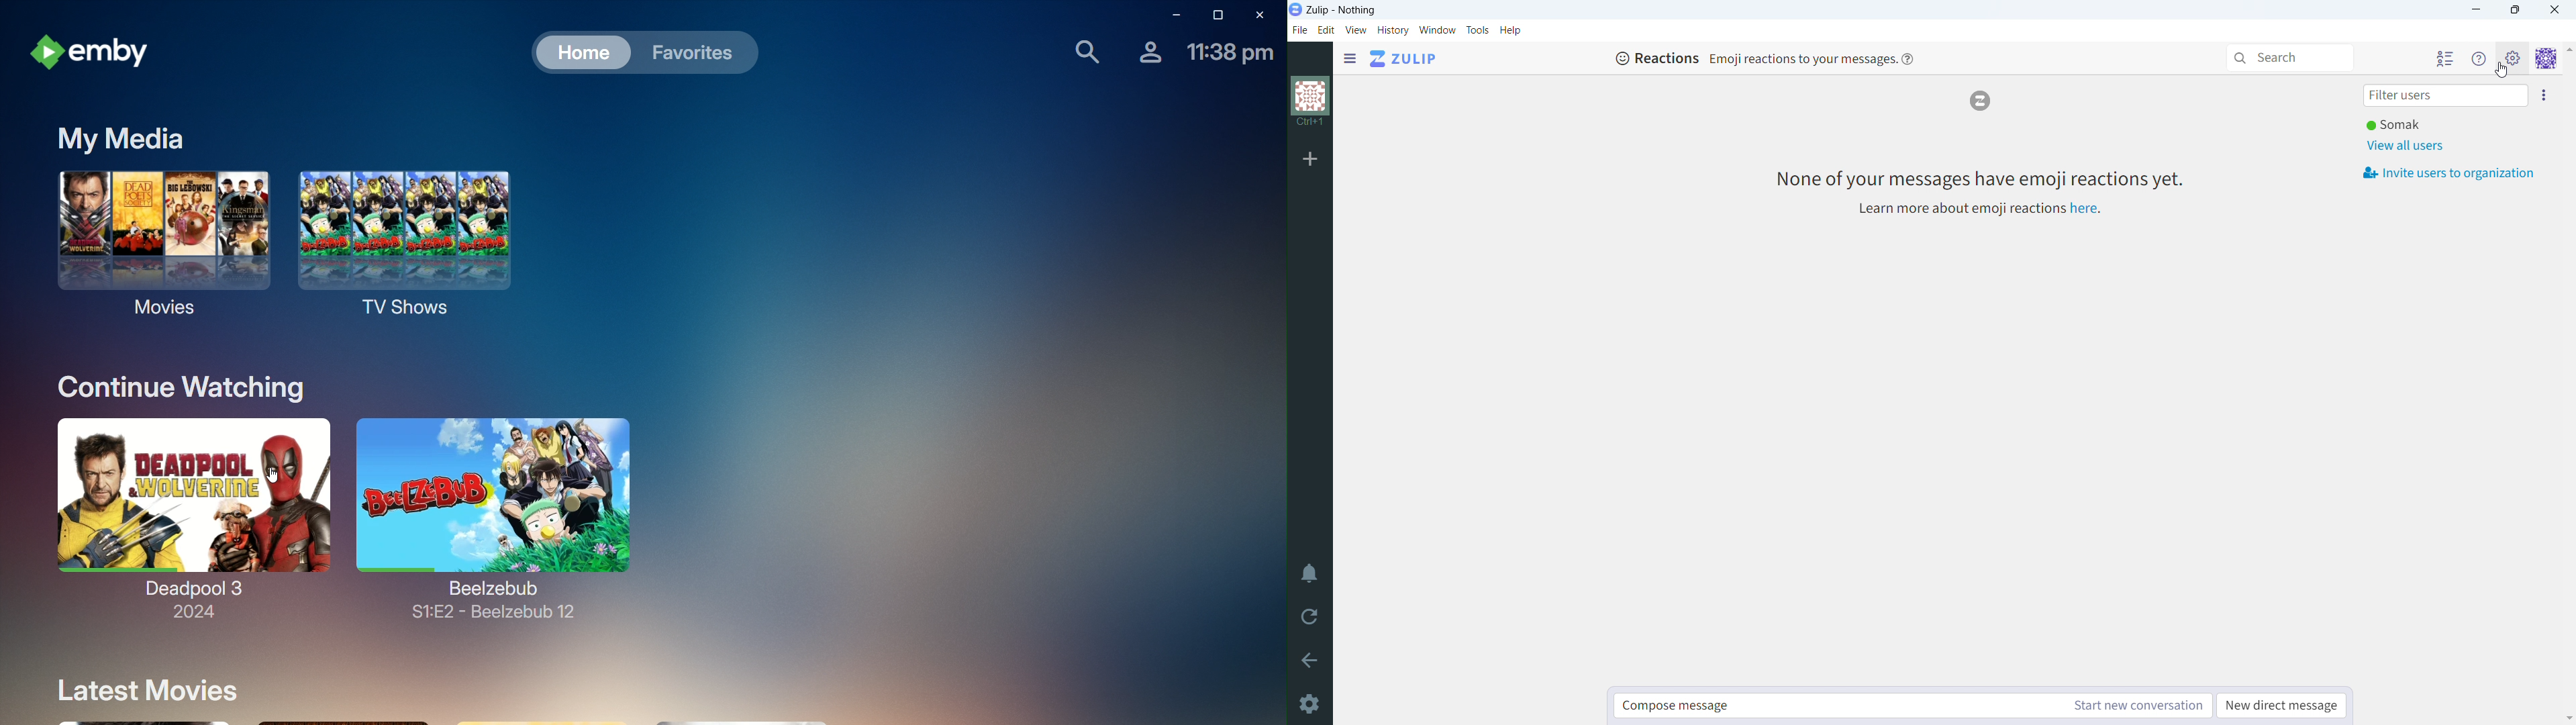 The height and width of the screenshot is (728, 2576). What do you see at coordinates (2516, 10) in the screenshot?
I see `maximize` at bounding box center [2516, 10].